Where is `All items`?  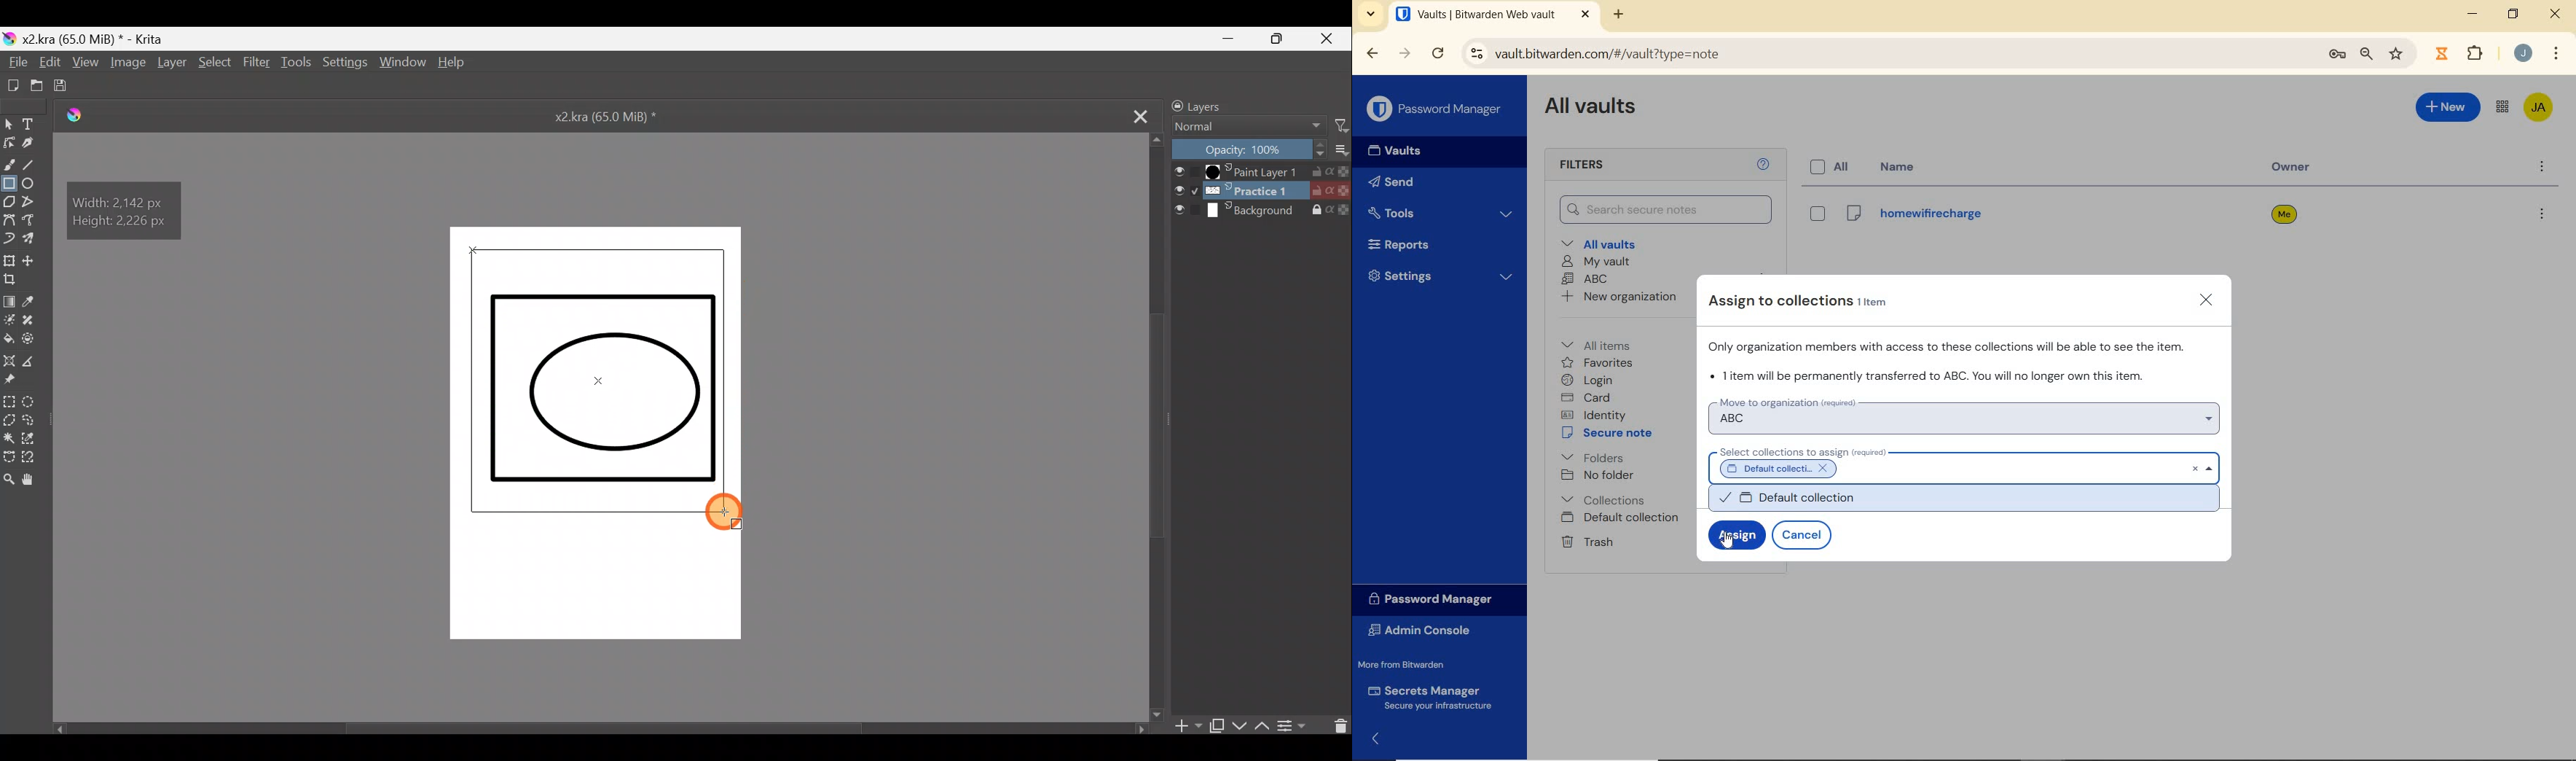 All items is located at coordinates (1606, 343).